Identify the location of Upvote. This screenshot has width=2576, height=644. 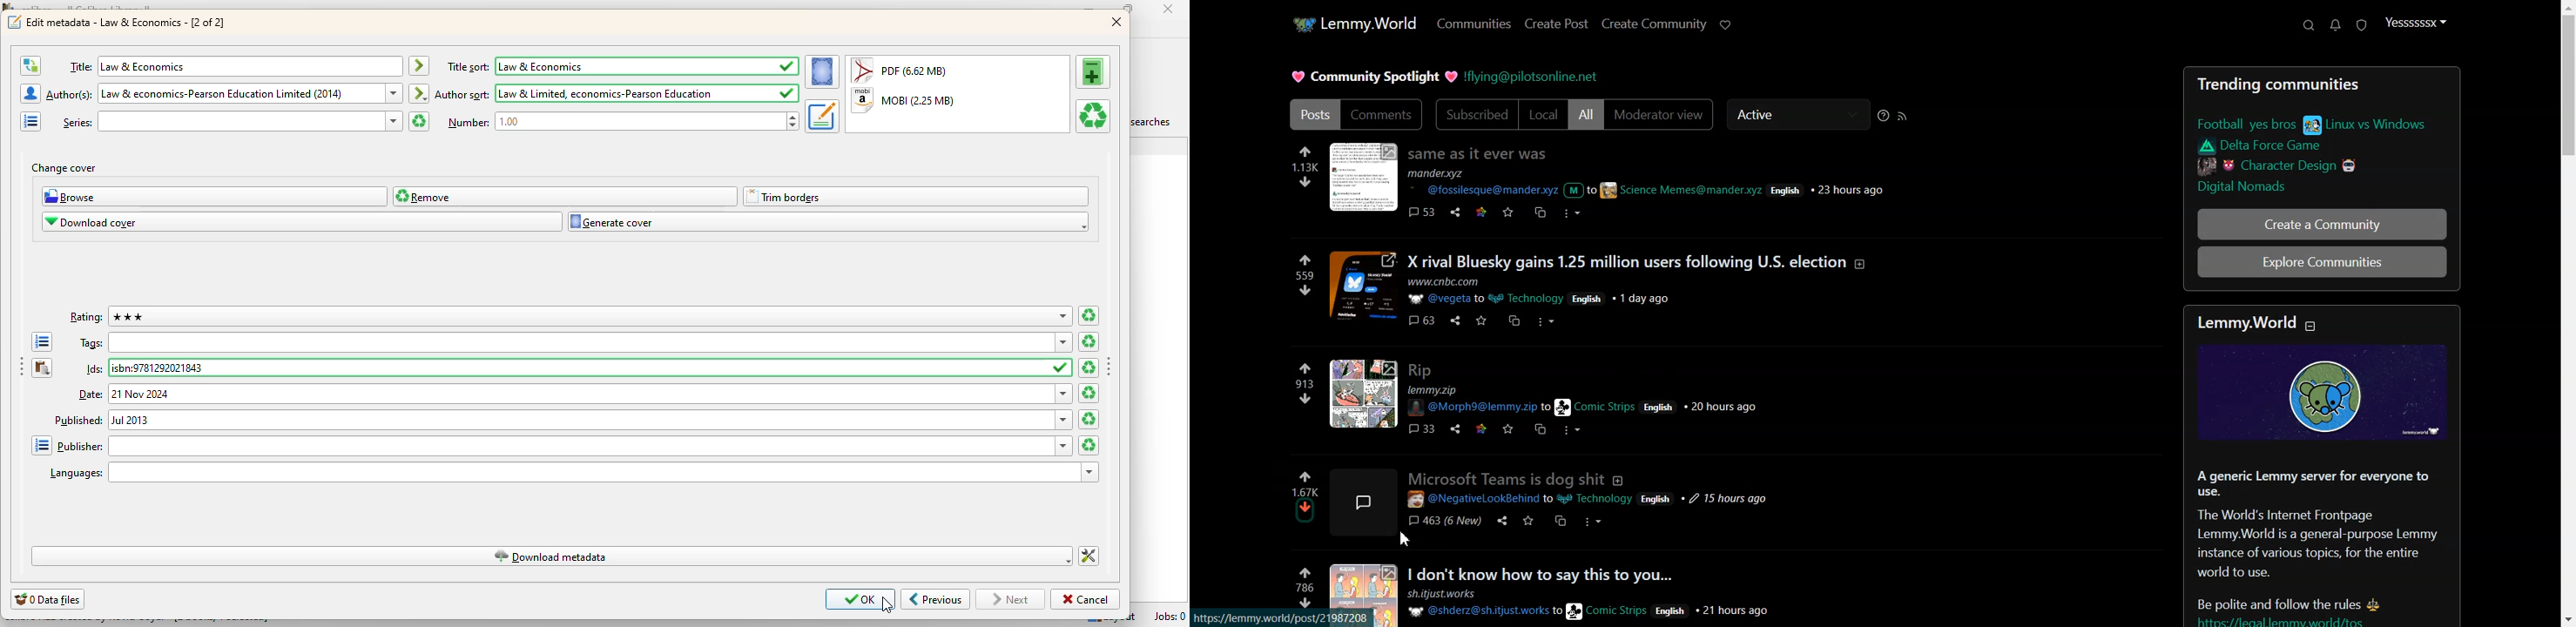
(1305, 483).